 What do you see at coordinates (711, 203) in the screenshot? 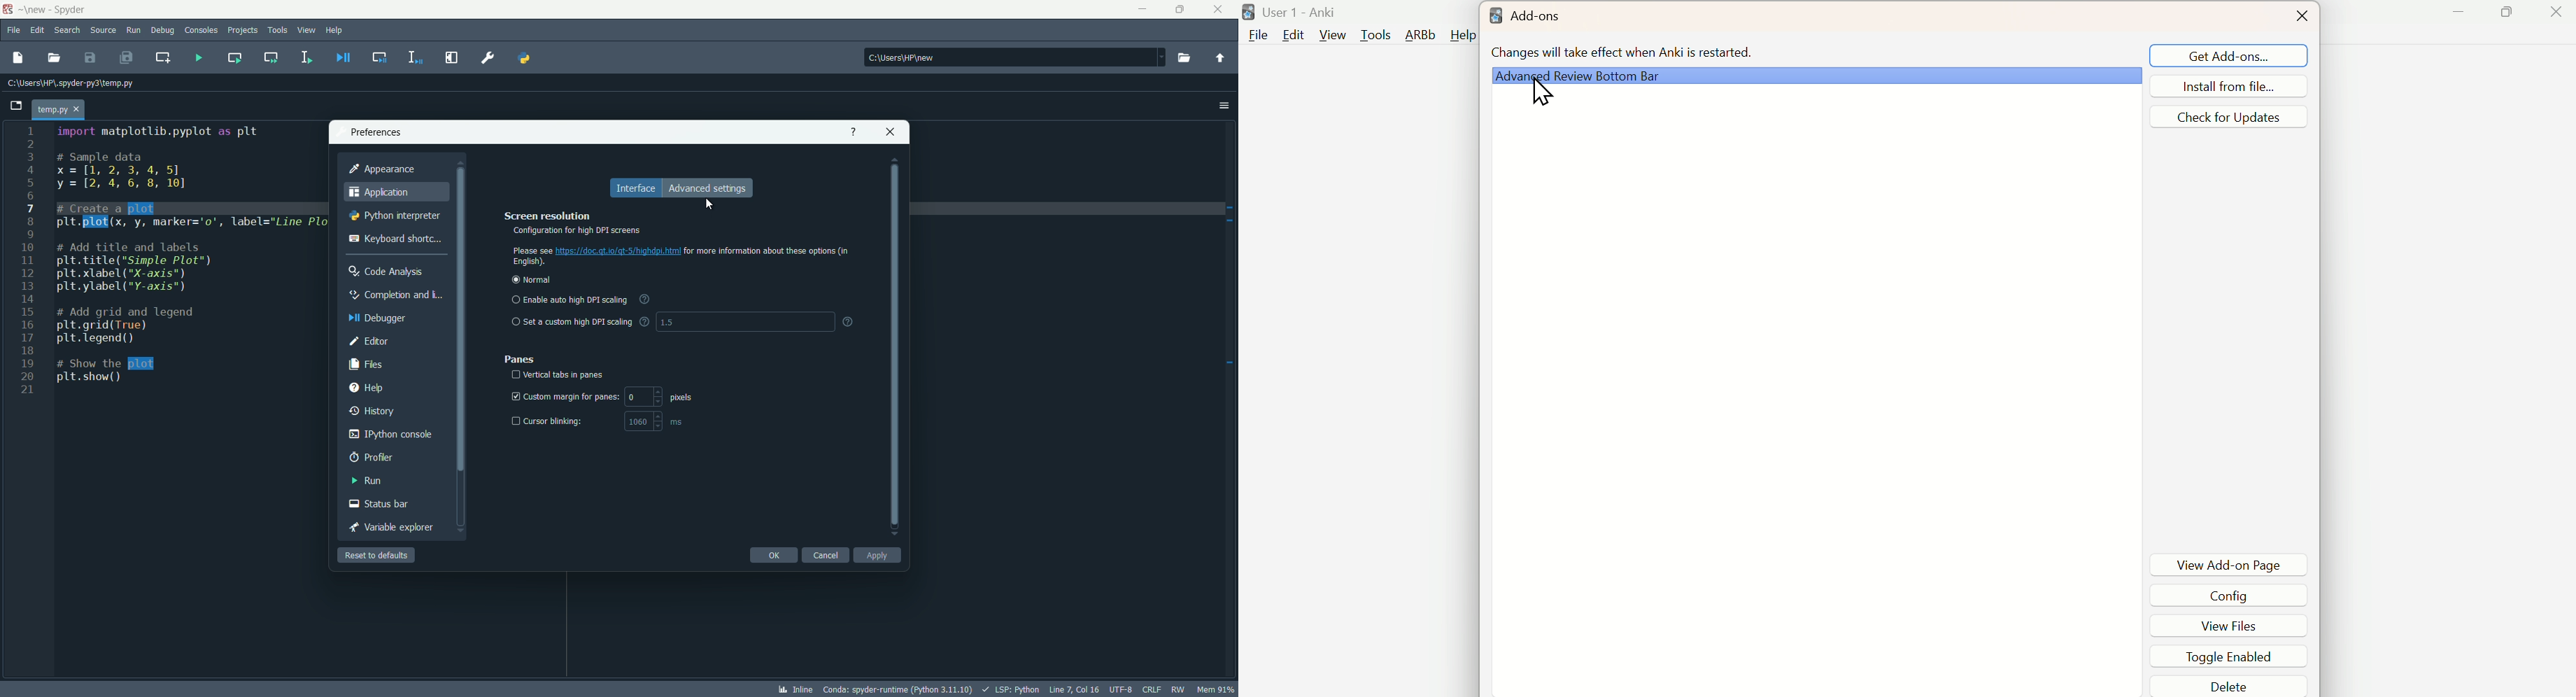
I see `cursor` at bounding box center [711, 203].